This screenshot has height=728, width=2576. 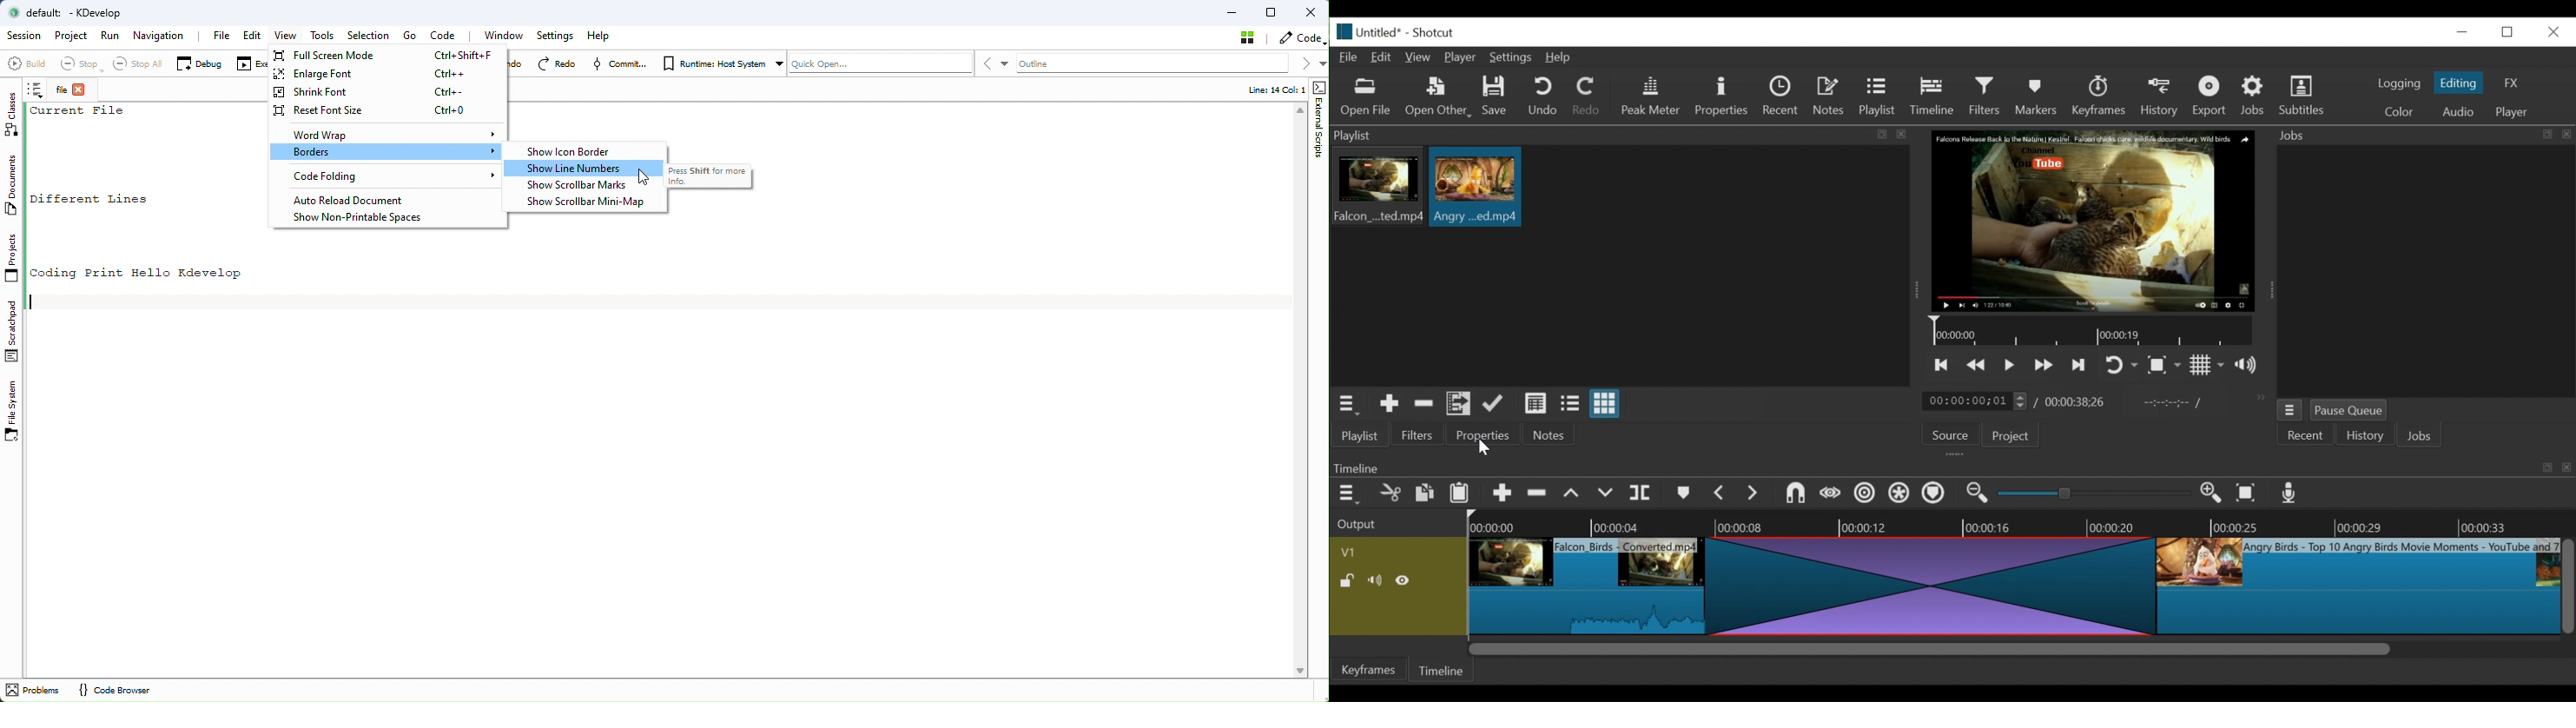 What do you see at coordinates (1603, 404) in the screenshot?
I see `view as icons` at bounding box center [1603, 404].